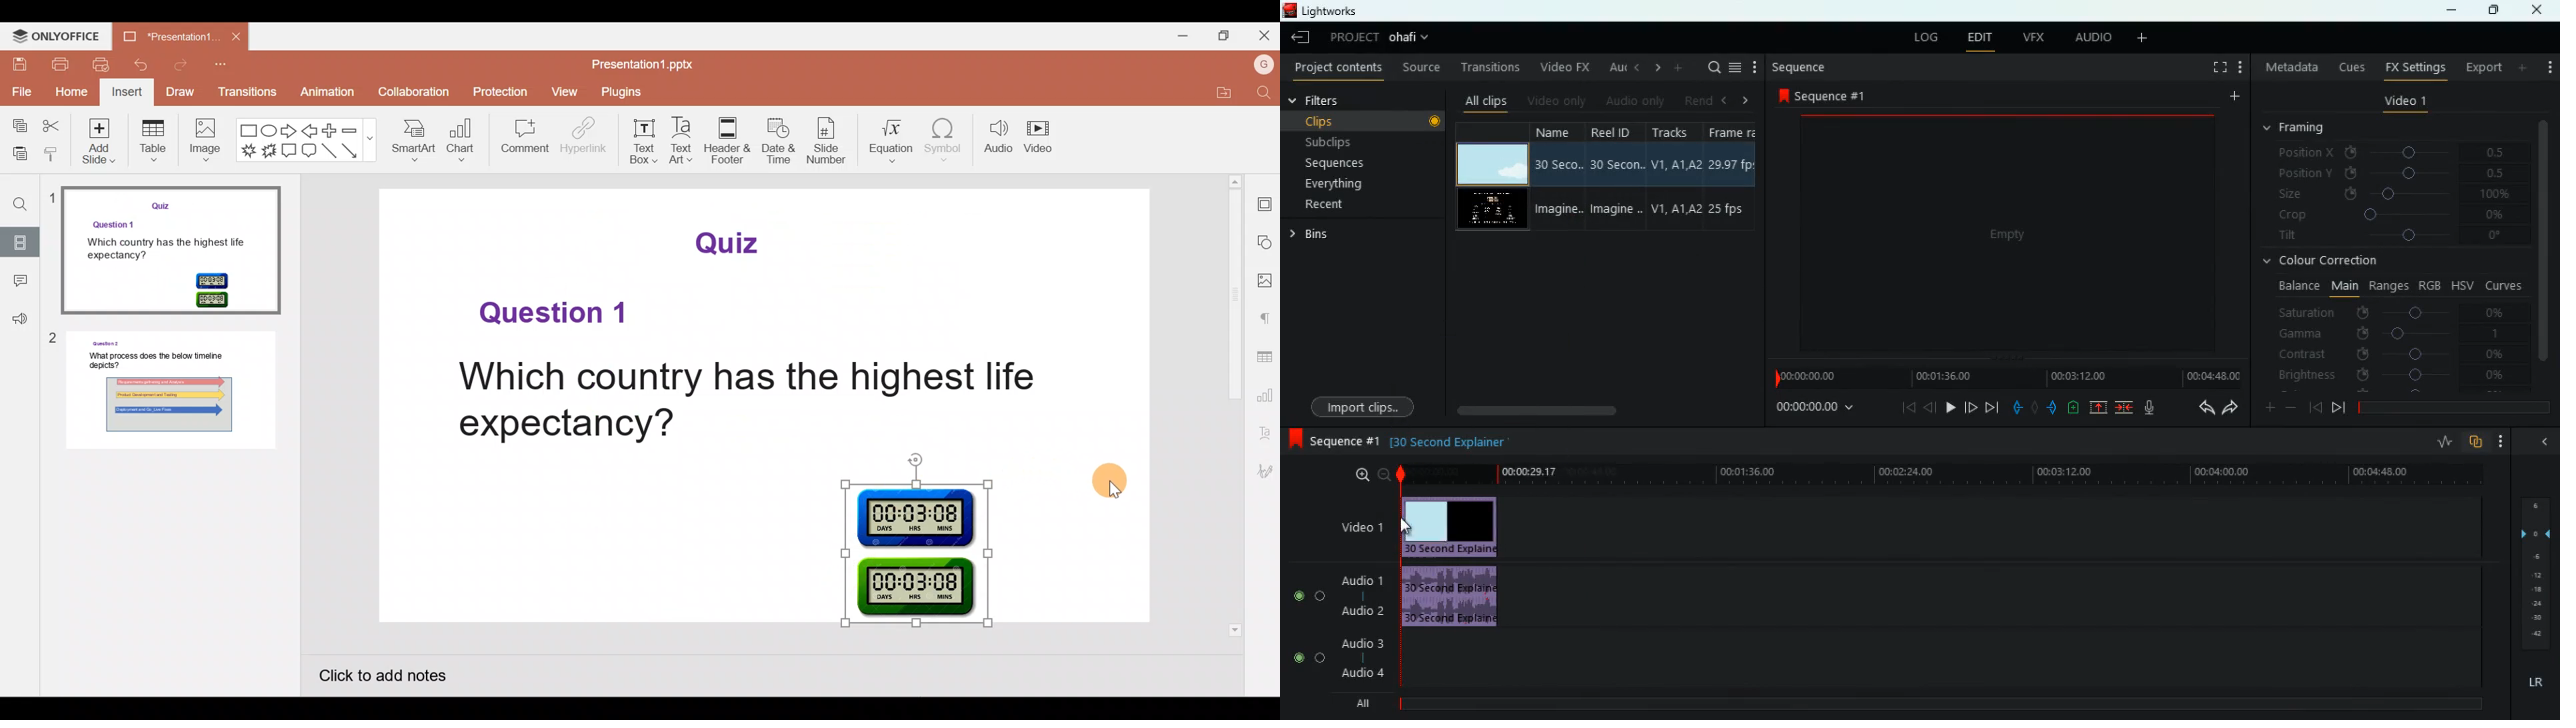  I want to click on Audio, so click(1305, 595).